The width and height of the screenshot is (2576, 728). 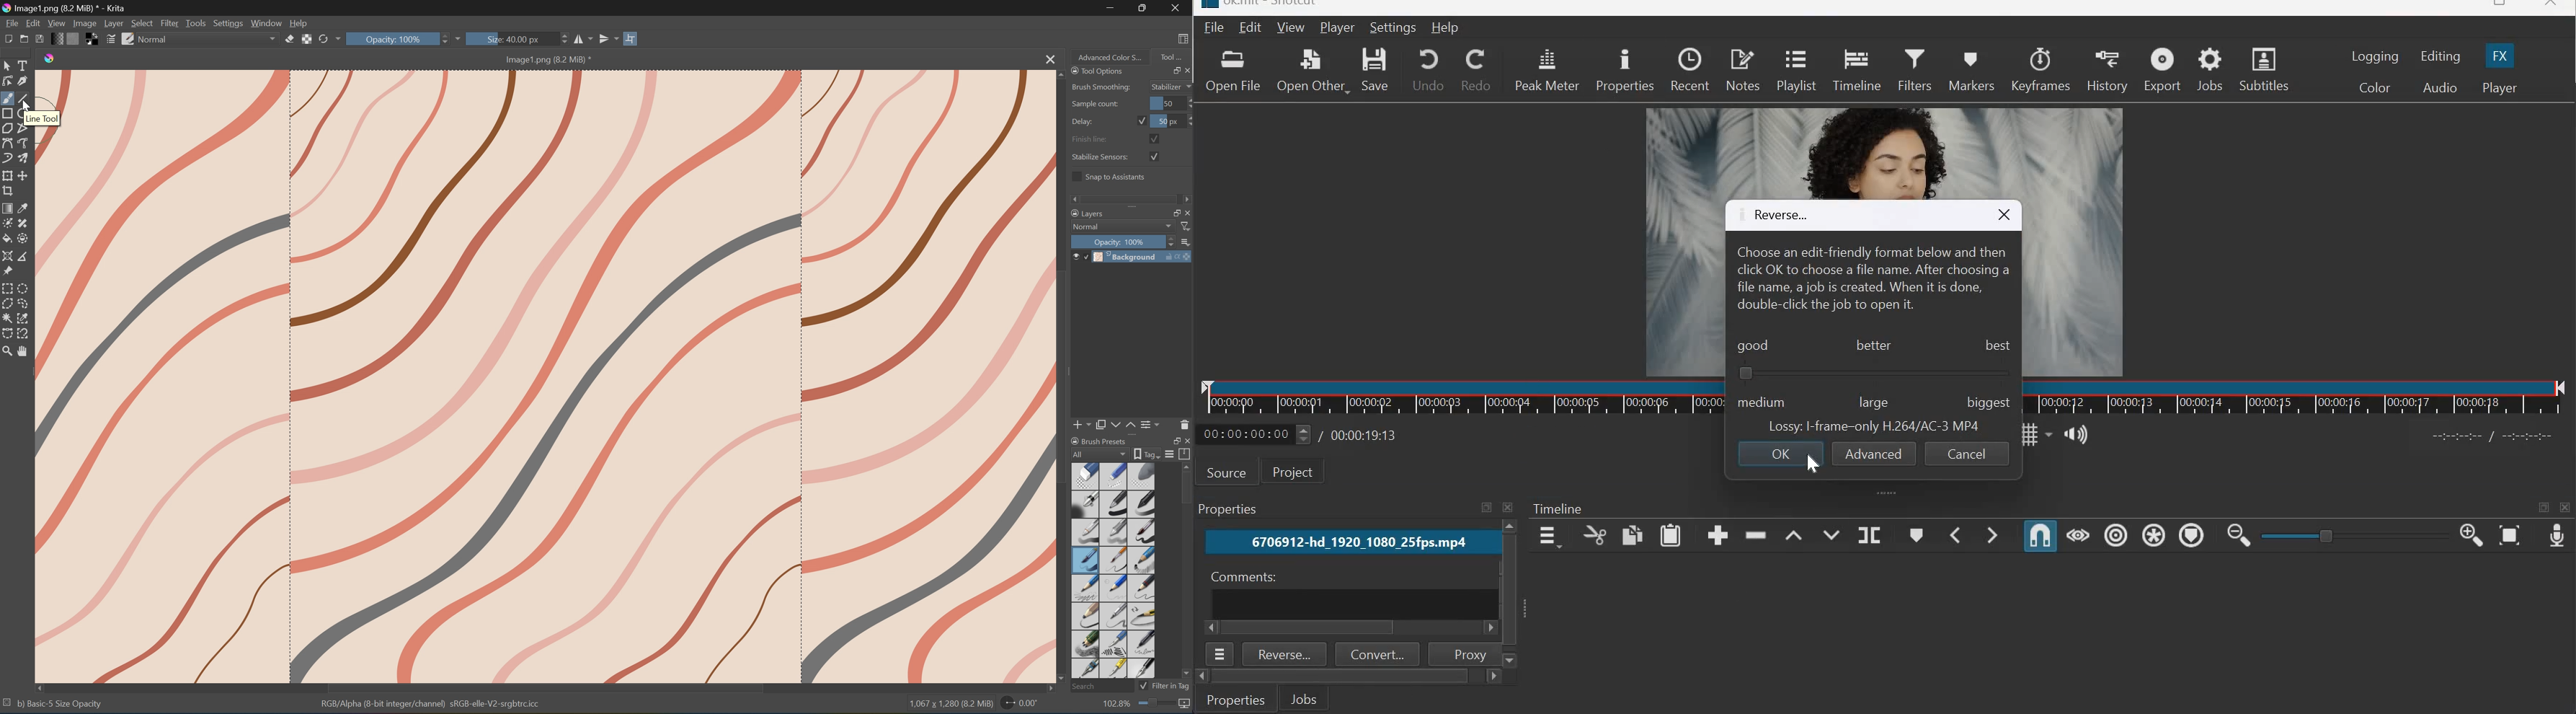 What do you see at coordinates (1087, 212) in the screenshot?
I see `Layers` at bounding box center [1087, 212].